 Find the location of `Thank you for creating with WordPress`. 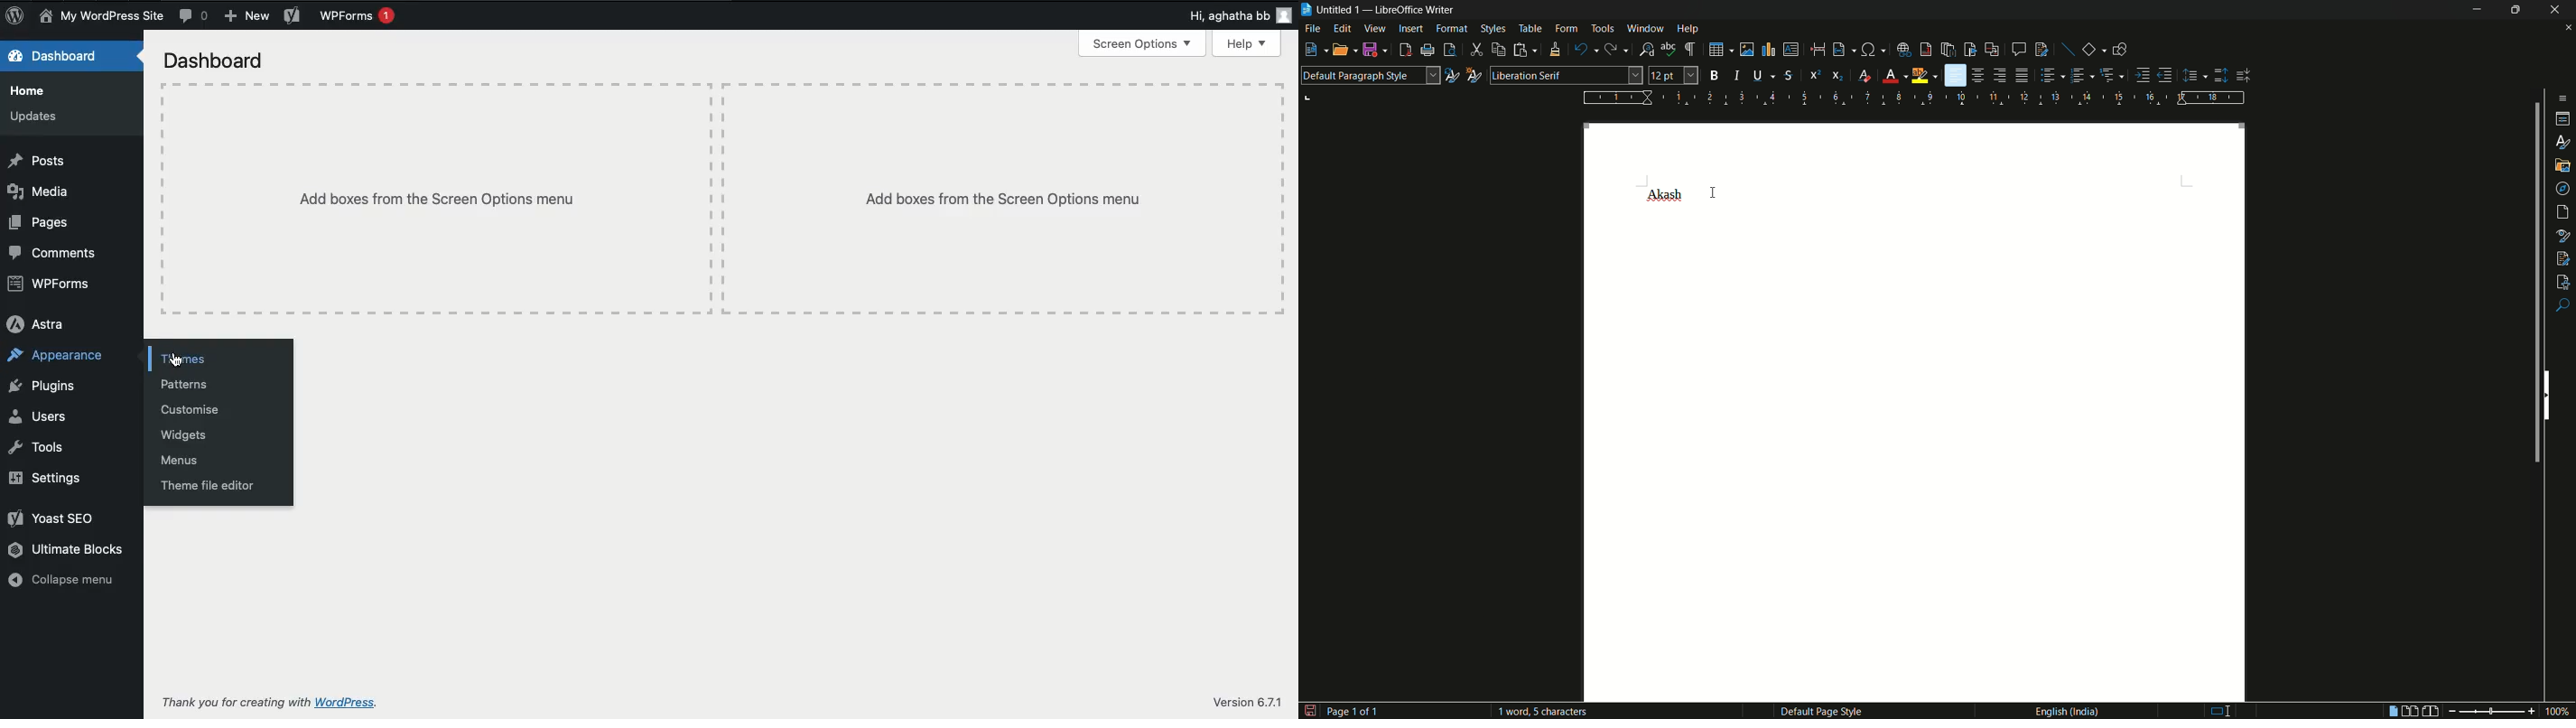

Thank you for creating with WordPress is located at coordinates (269, 705).